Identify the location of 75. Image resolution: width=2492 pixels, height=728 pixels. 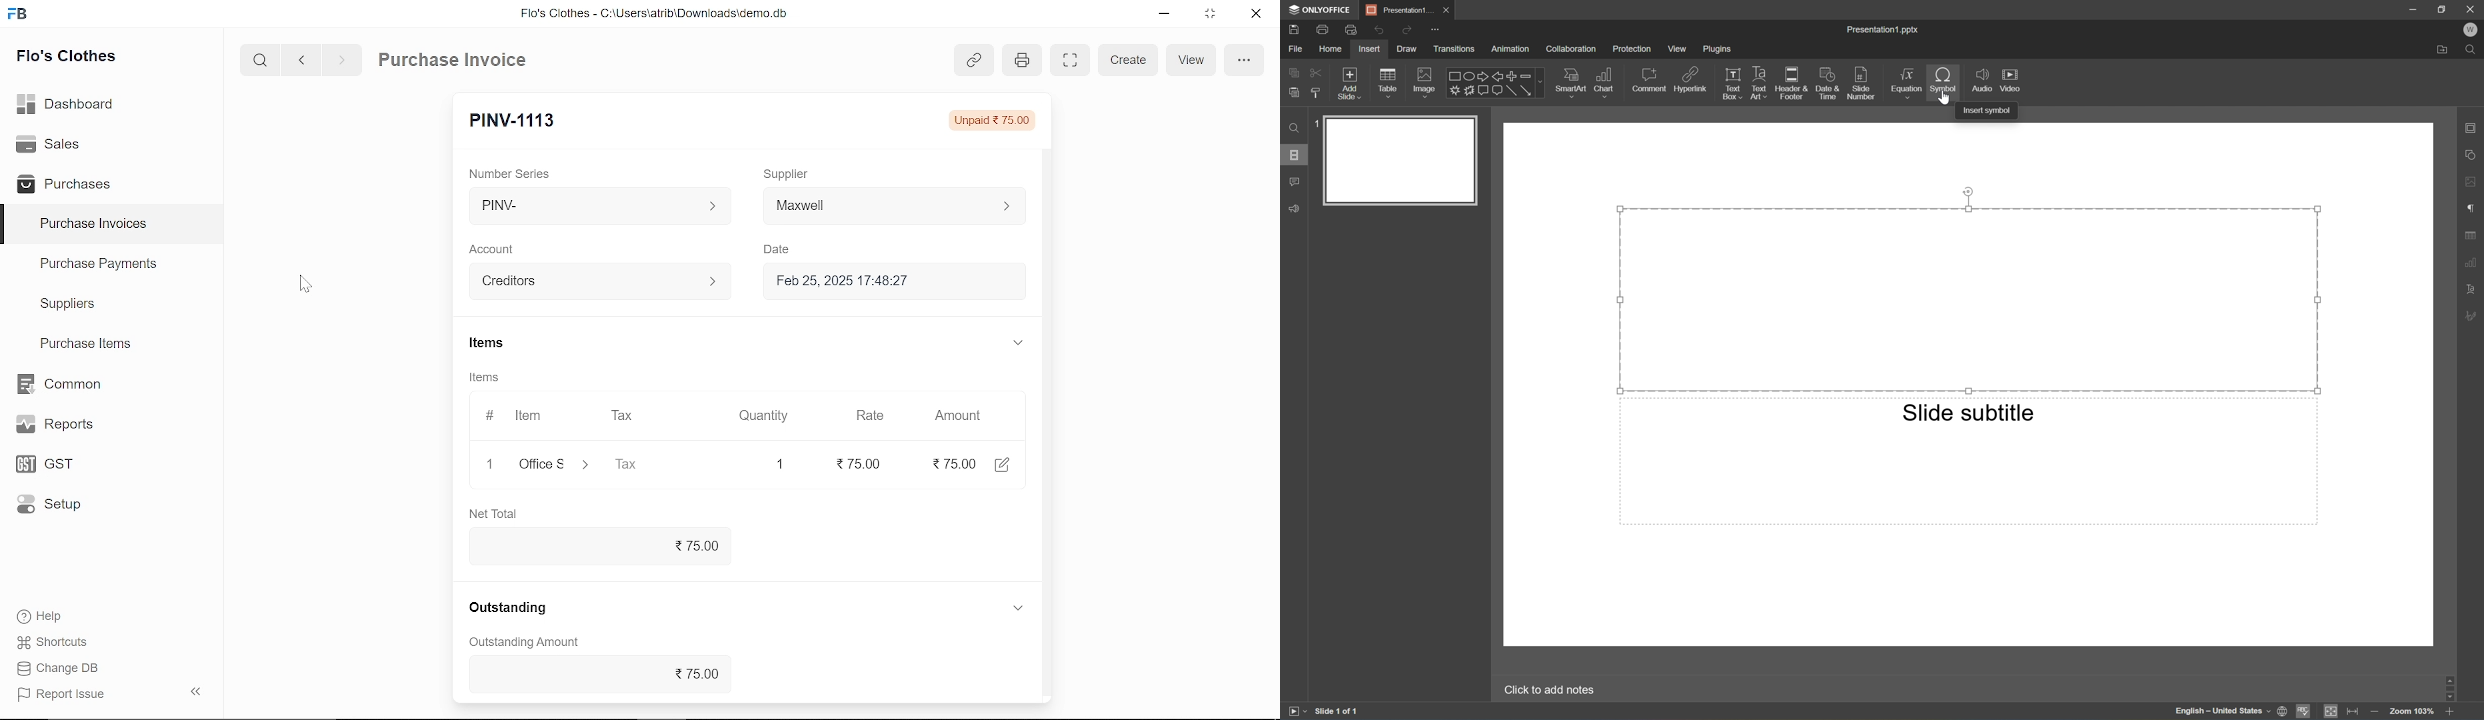
(850, 464).